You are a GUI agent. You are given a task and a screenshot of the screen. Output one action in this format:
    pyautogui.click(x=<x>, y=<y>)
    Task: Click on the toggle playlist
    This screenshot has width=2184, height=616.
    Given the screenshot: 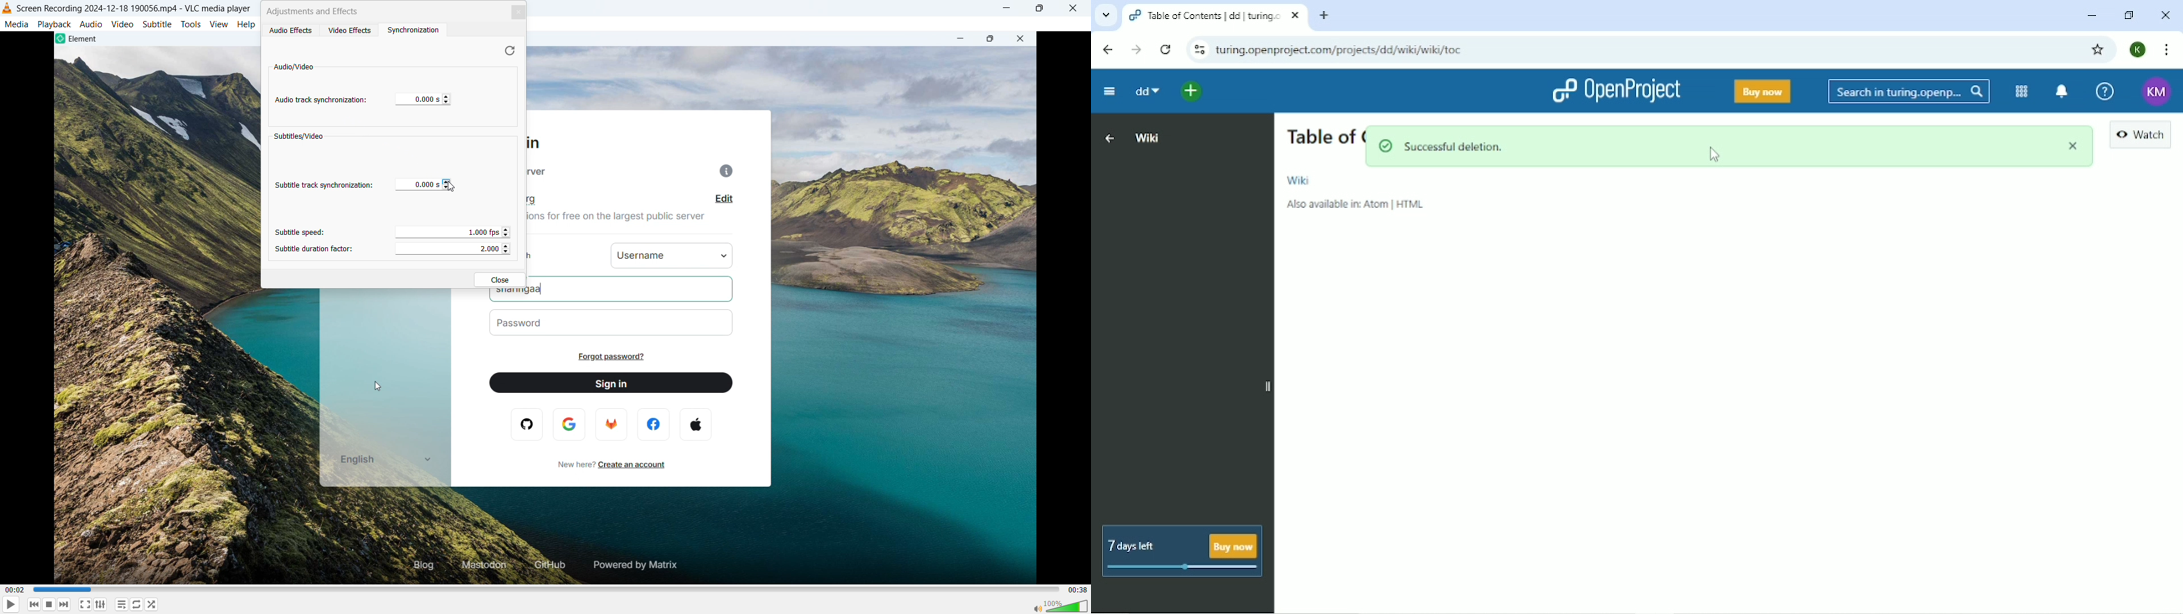 What is the action you would take?
    pyautogui.click(x=122, y=605)
    